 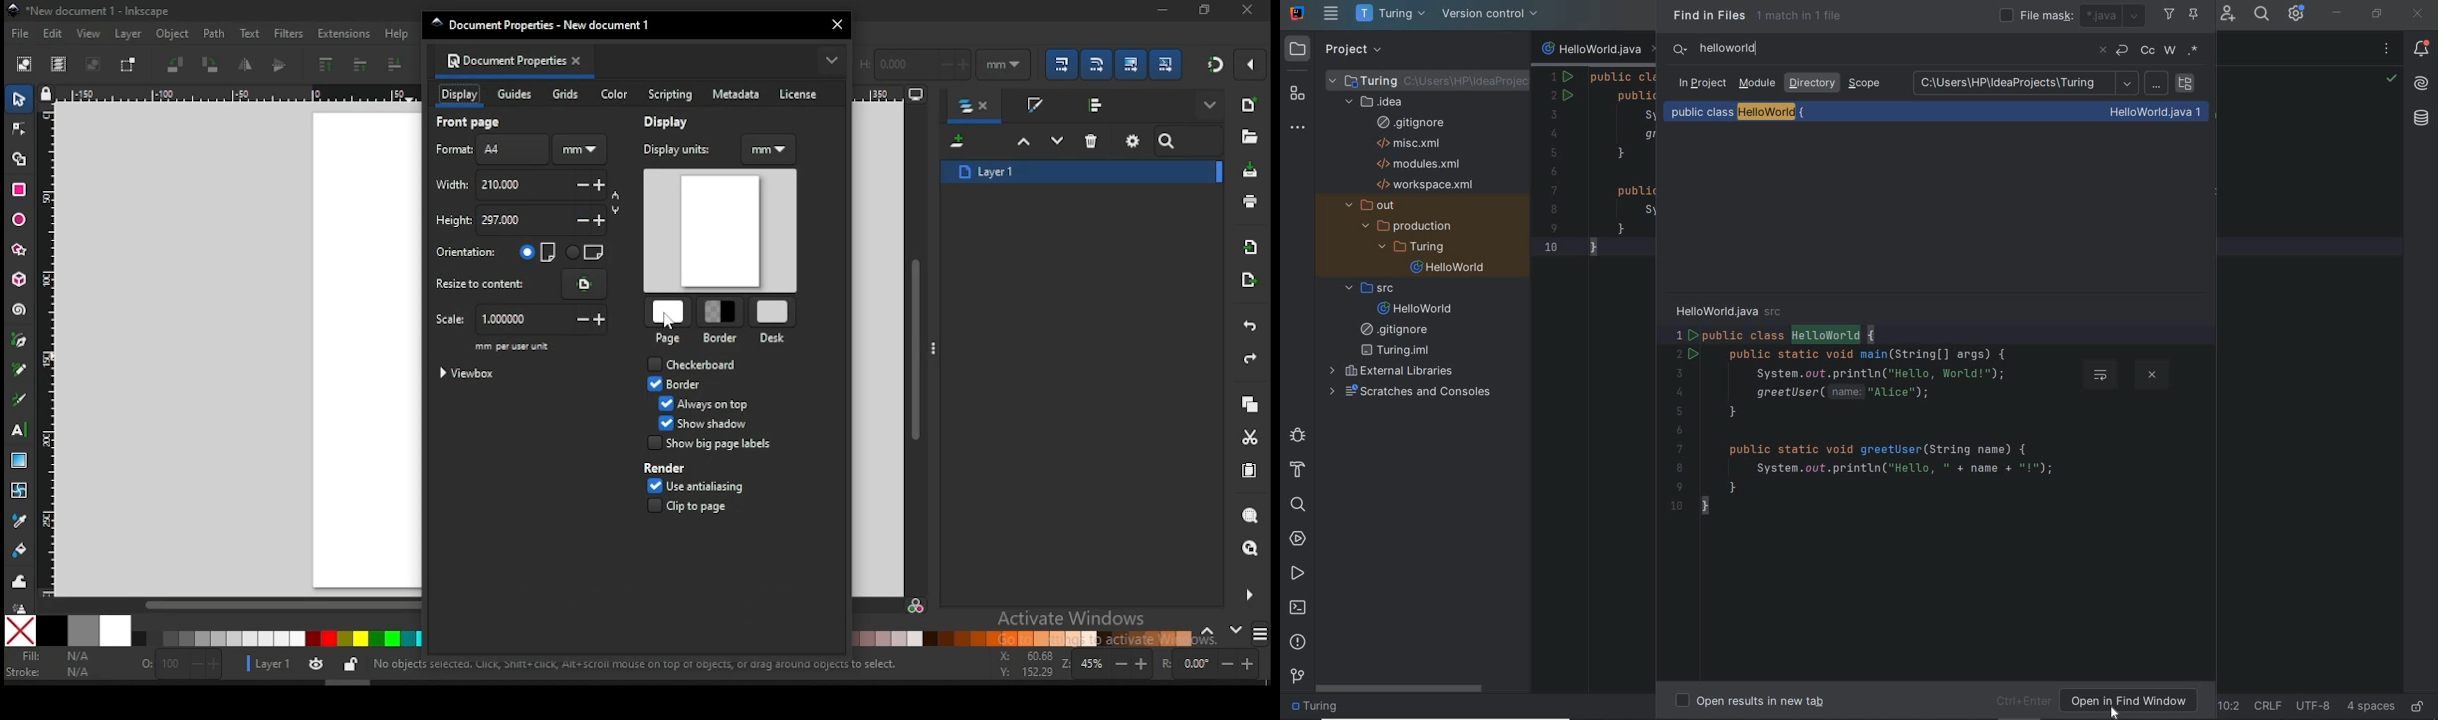 I want to click on object rotate 90 CCW, so click(x=179, y=65).